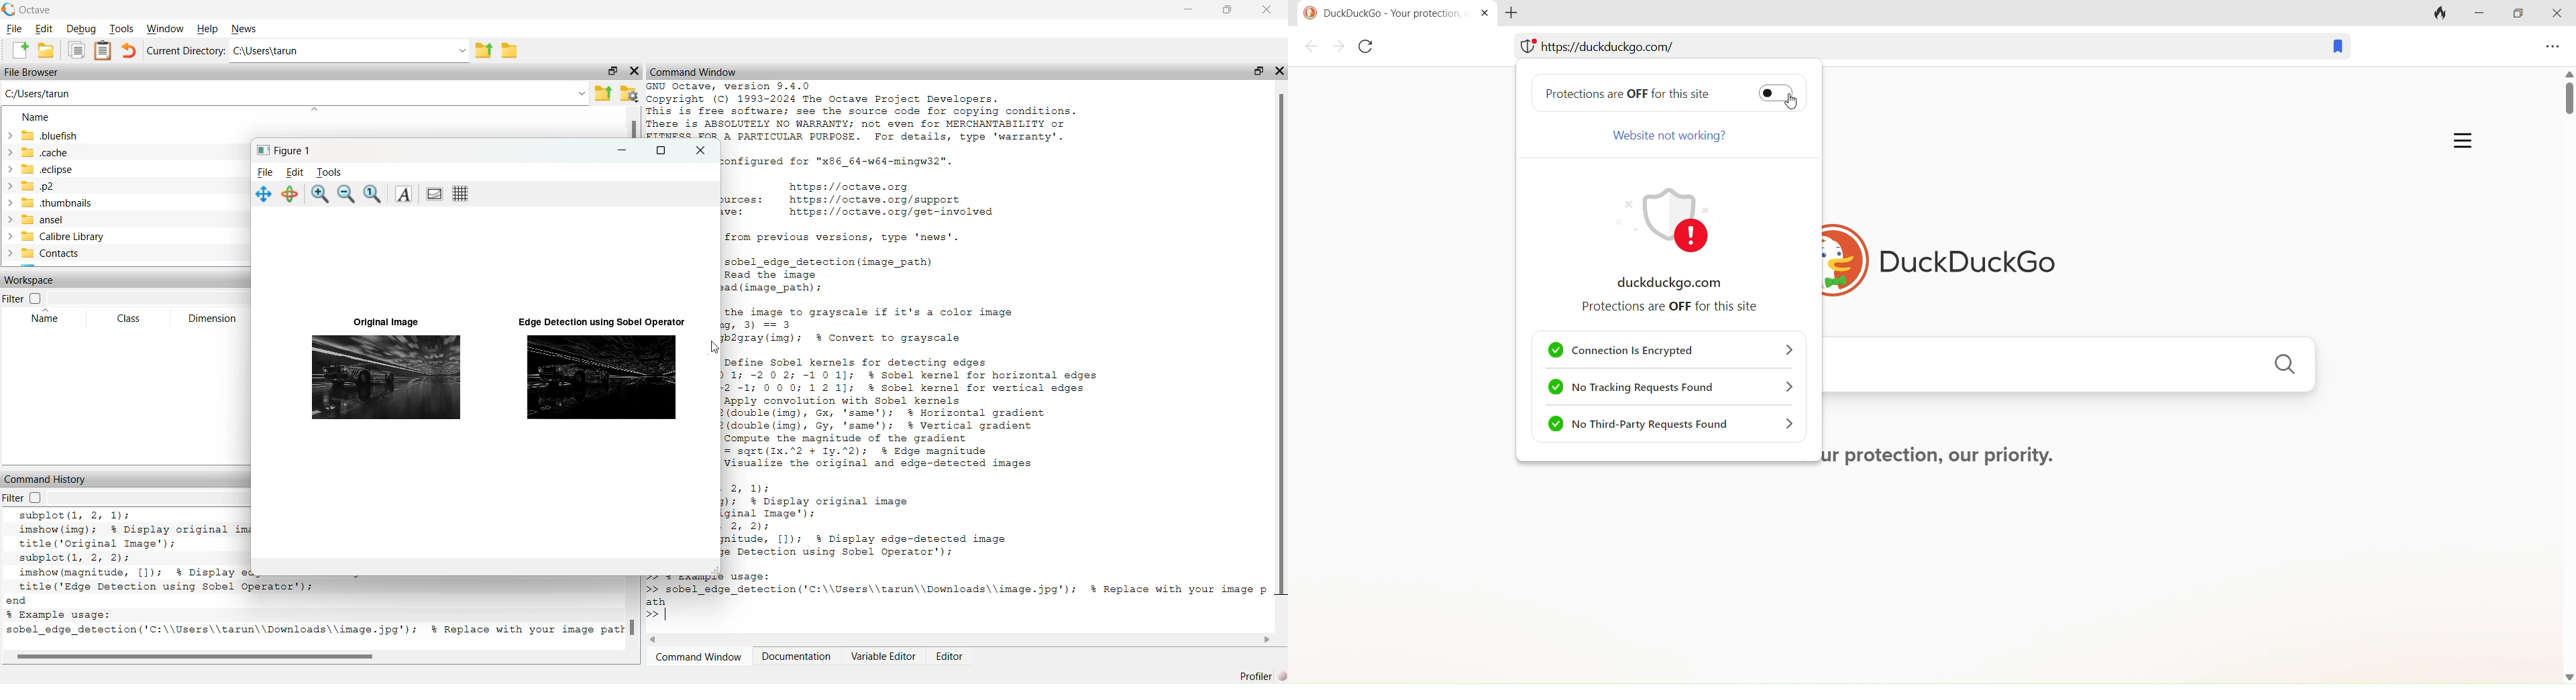 The height and width of the screenshot is (700, 2576). Describe the element at coordinates (1312, 48) in the screenshot. I see `back` at that location.